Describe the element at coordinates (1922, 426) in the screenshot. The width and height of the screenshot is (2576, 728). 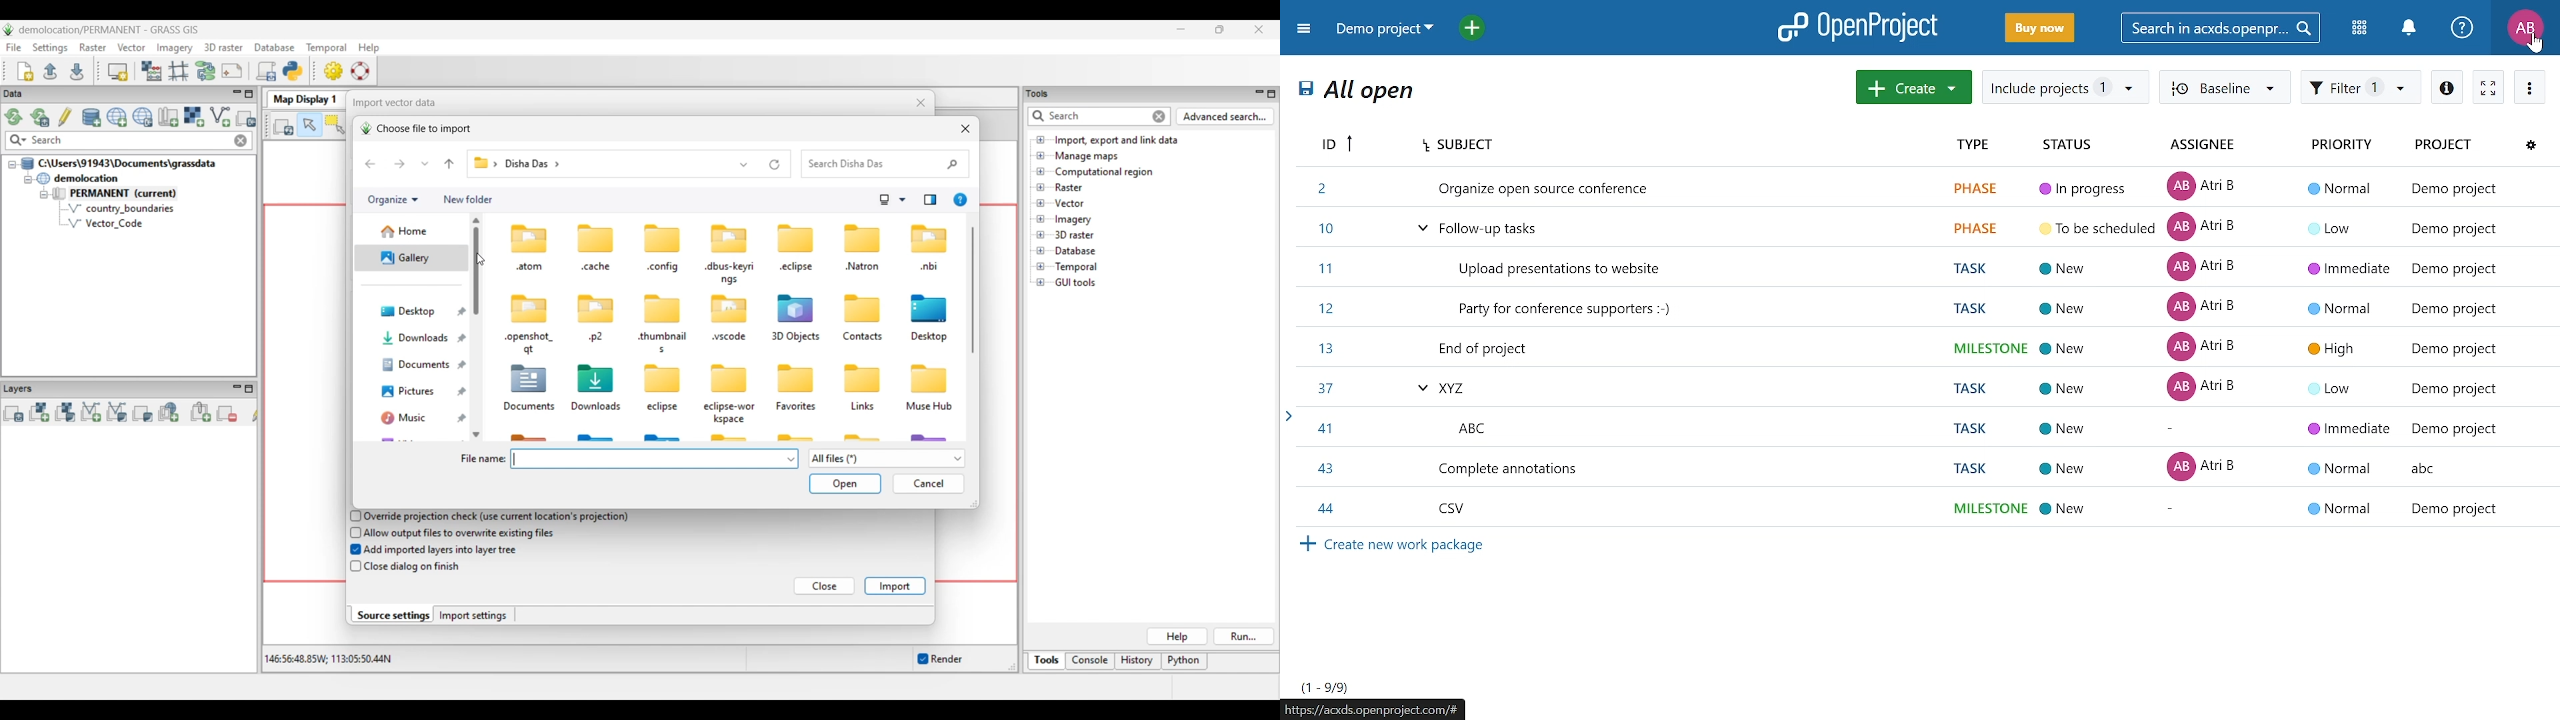
I see `task titled "ABC"` at that location.